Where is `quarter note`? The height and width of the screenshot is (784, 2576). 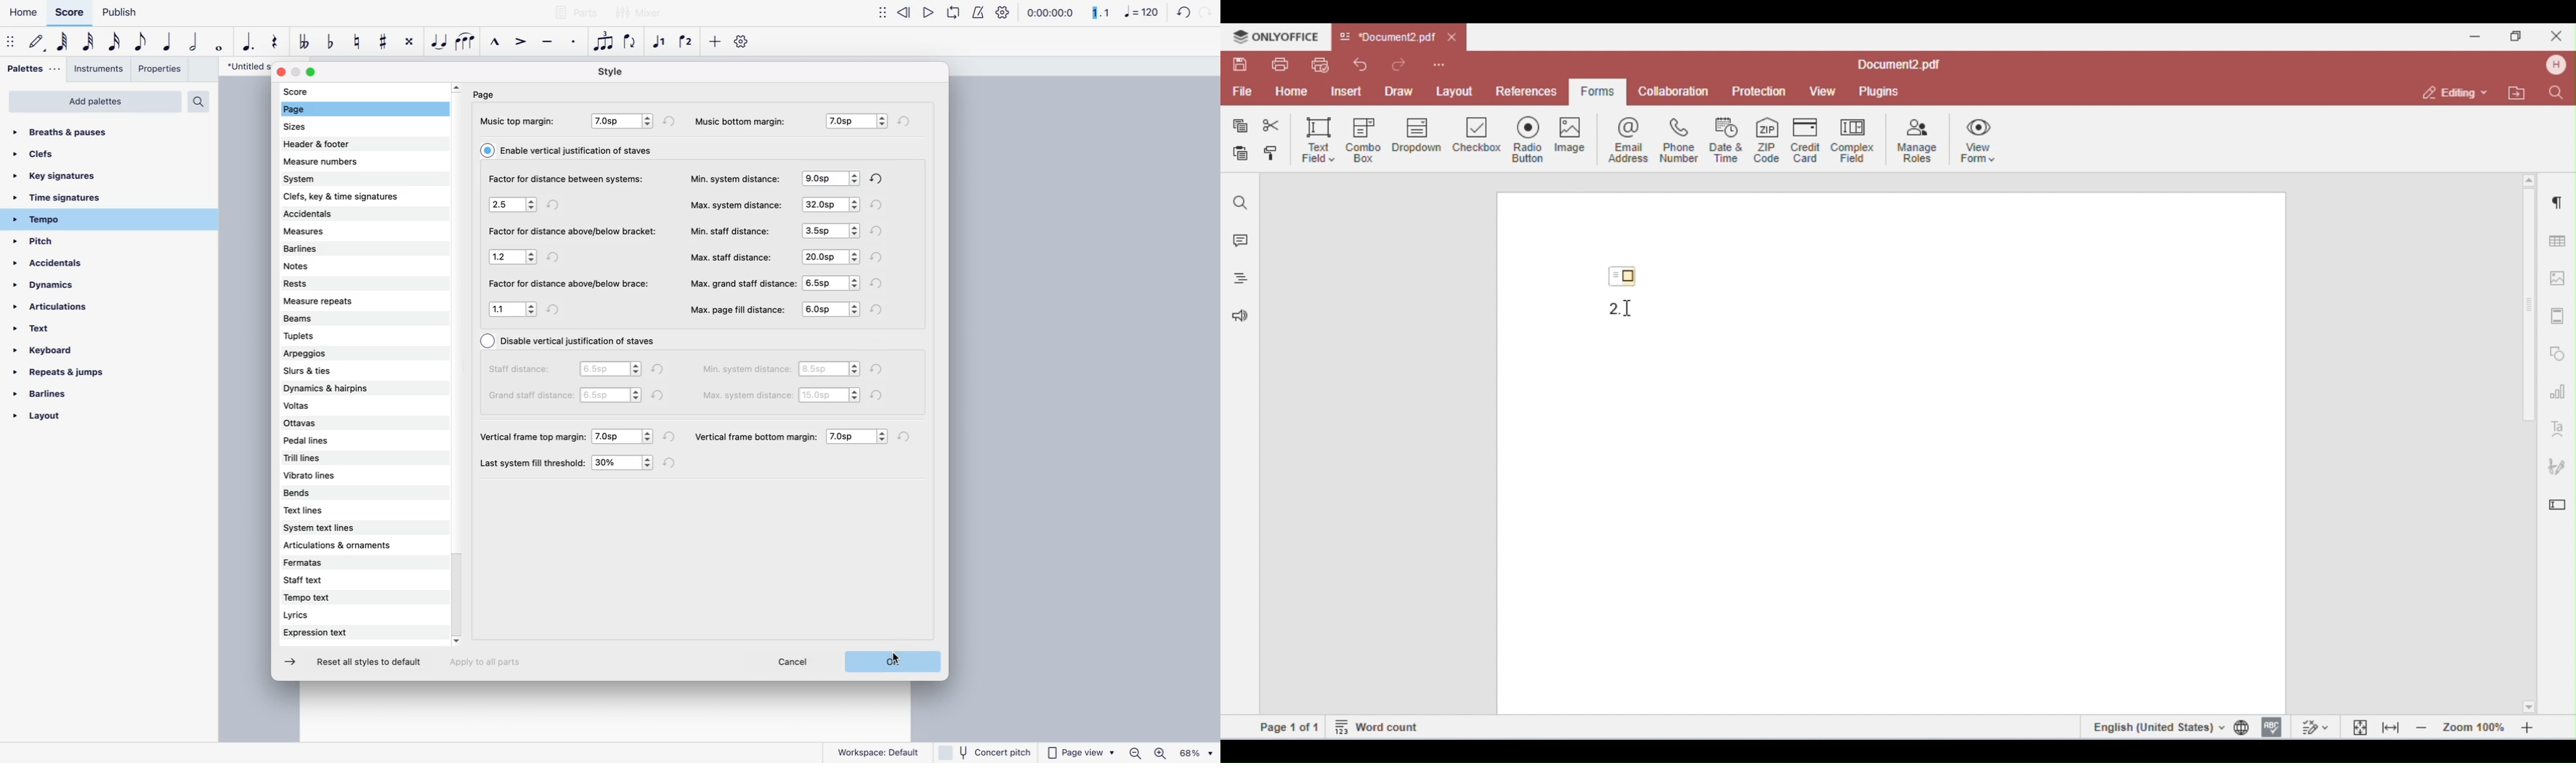 quarter note is located at coordinates (168, 44).